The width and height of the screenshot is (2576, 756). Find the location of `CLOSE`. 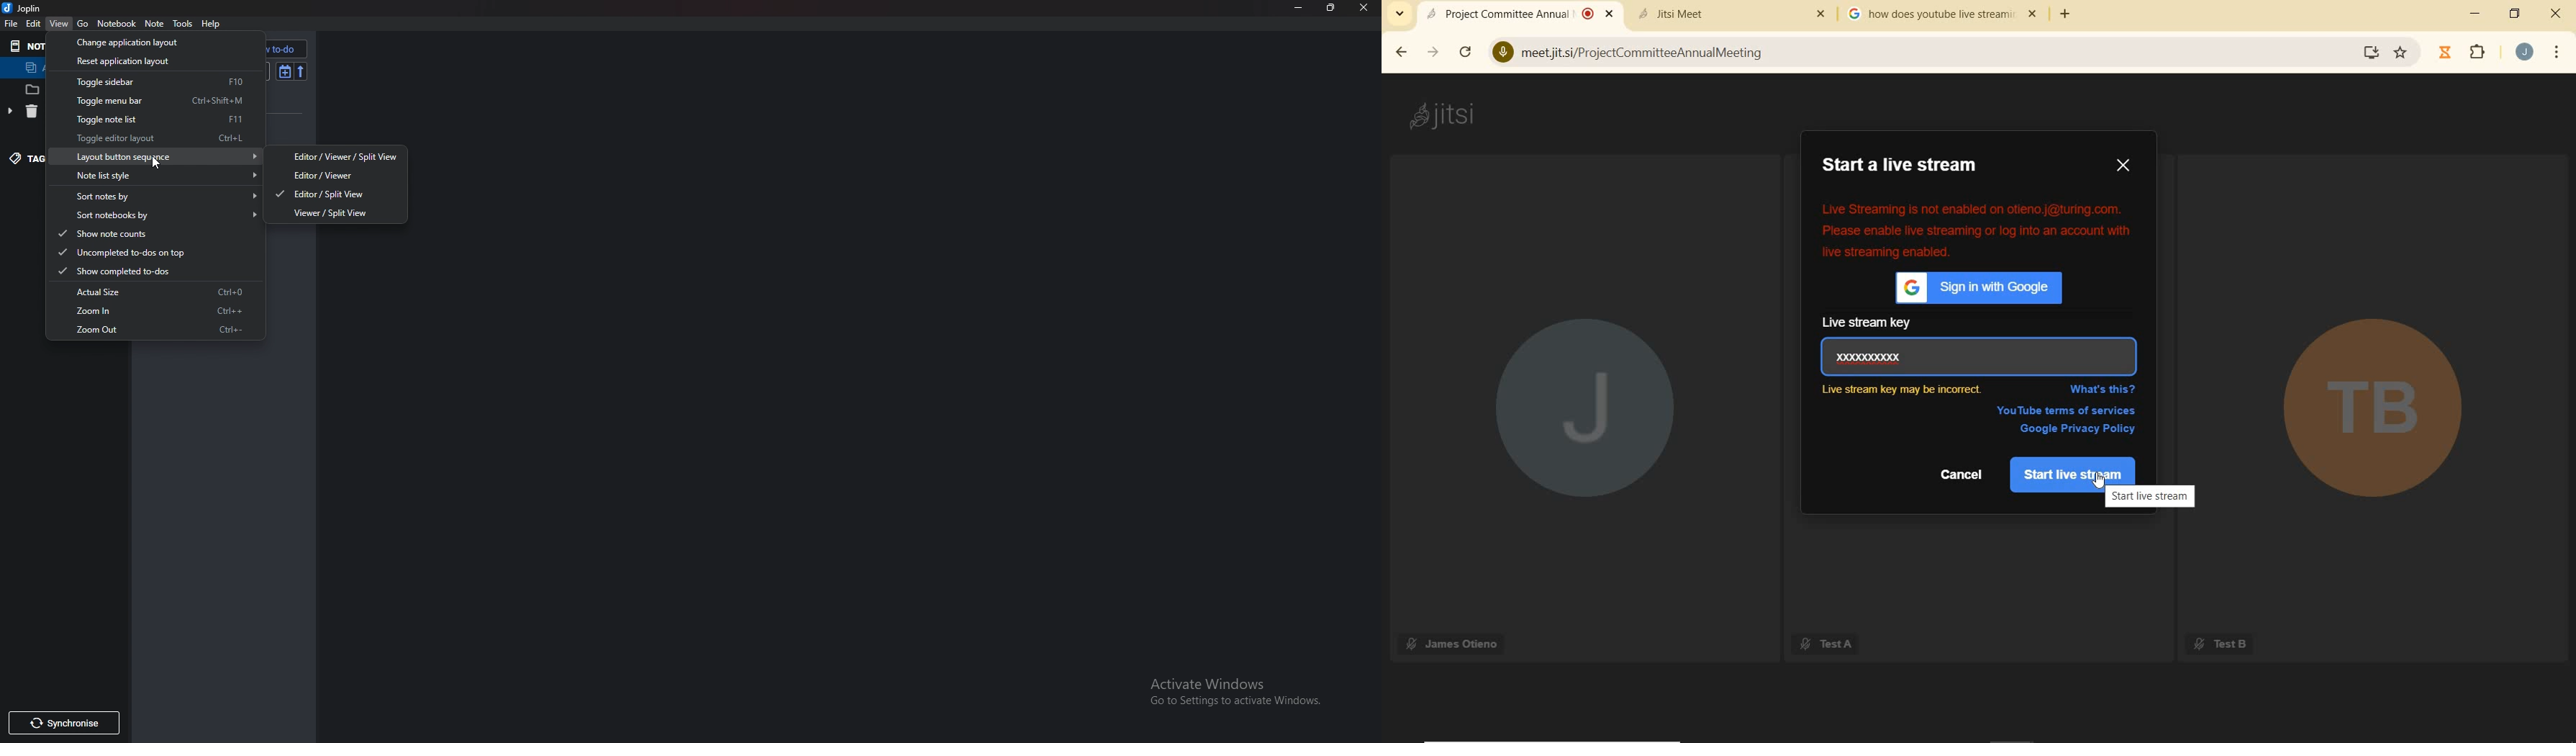

CLOSE is located at coordinates (2123, 167).